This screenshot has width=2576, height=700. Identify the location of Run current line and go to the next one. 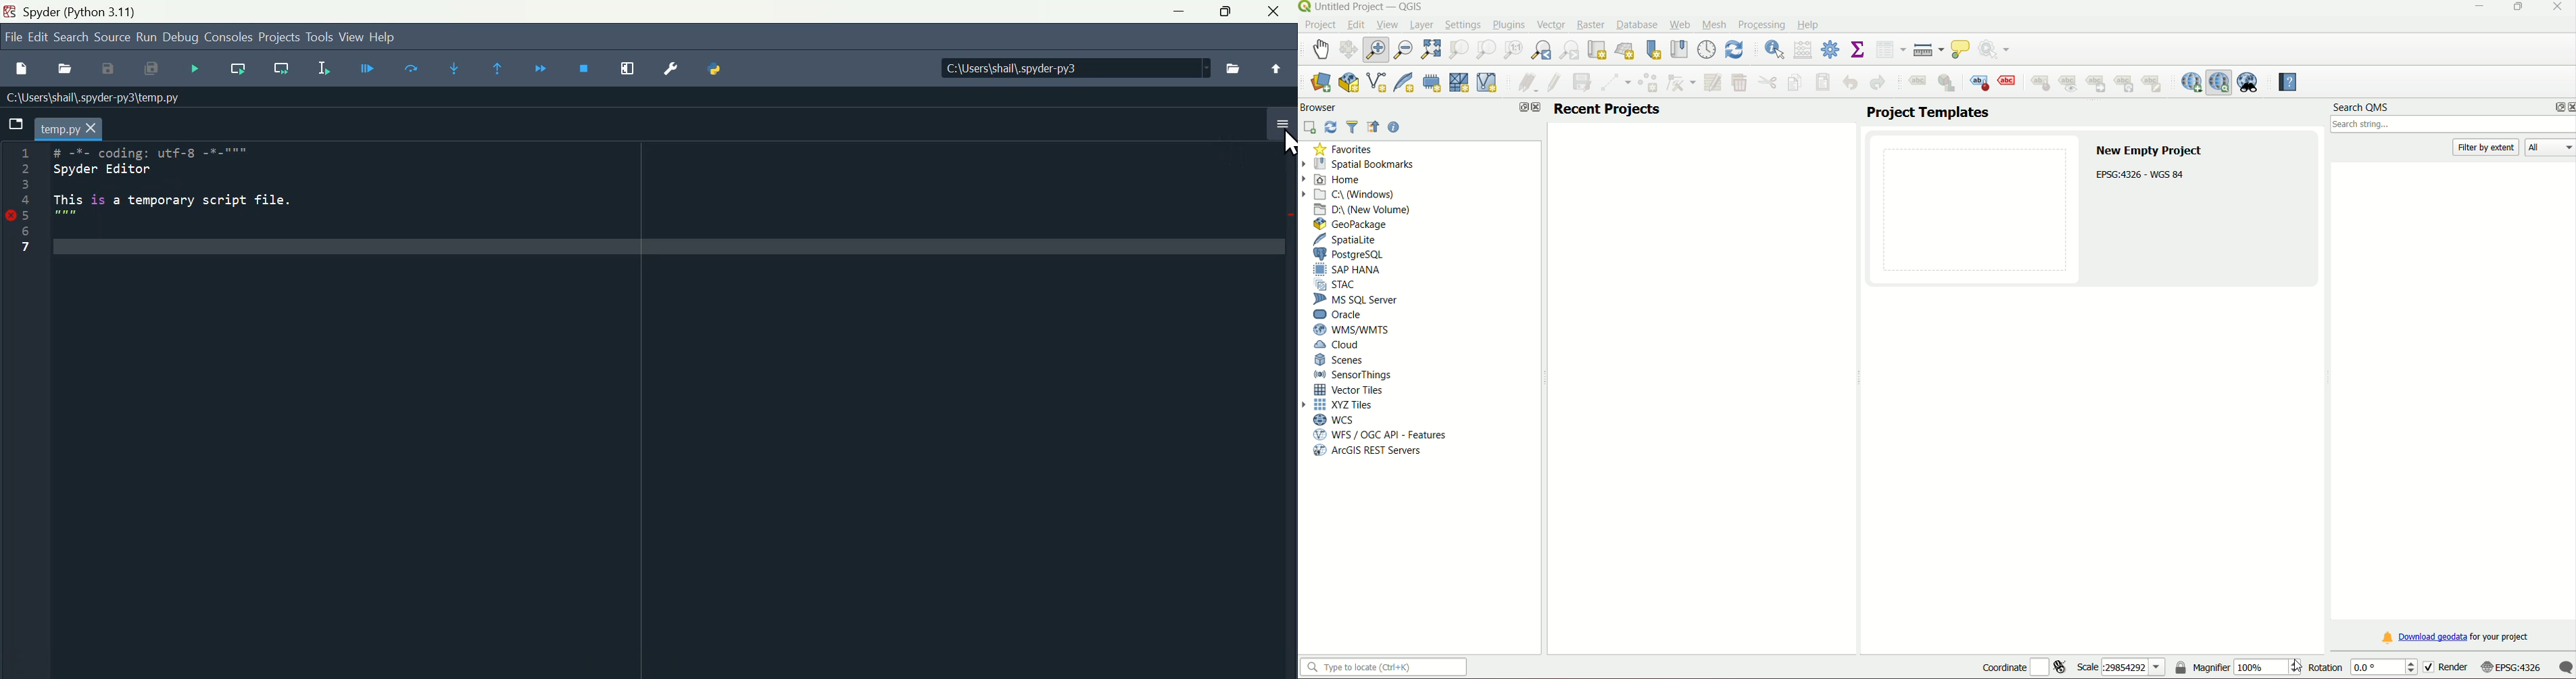
(281, 71).